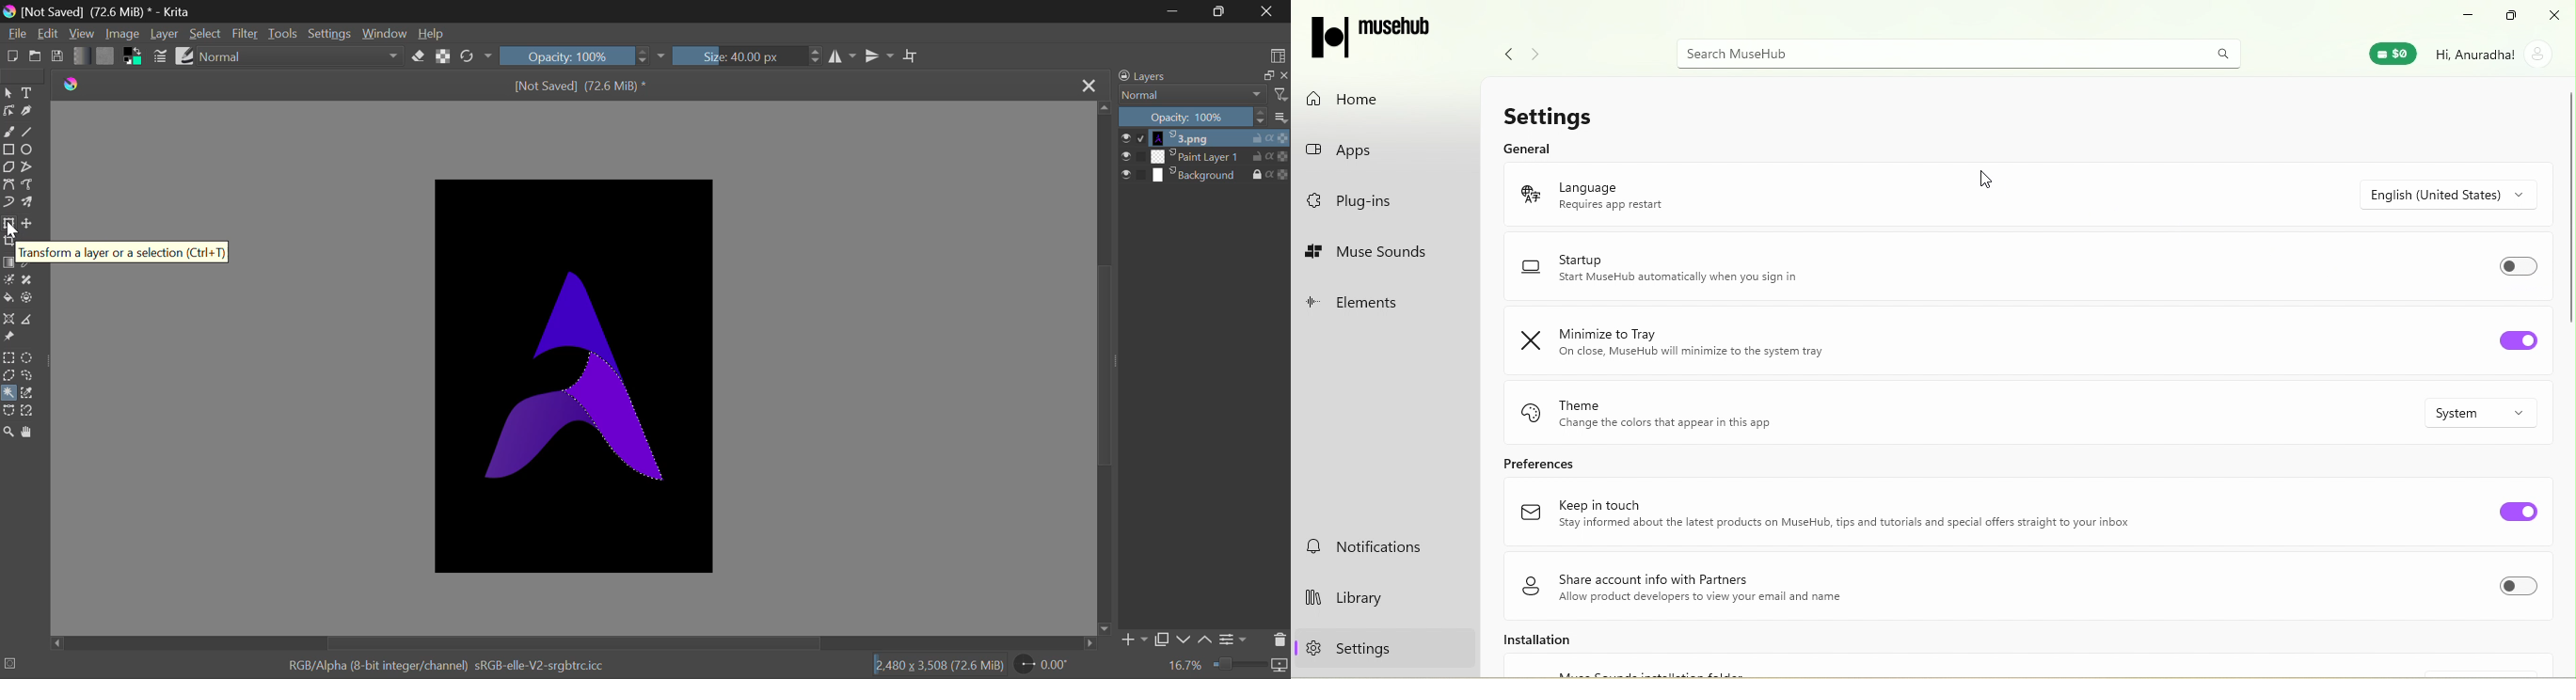  I want to click on Image, so click(124, 35).